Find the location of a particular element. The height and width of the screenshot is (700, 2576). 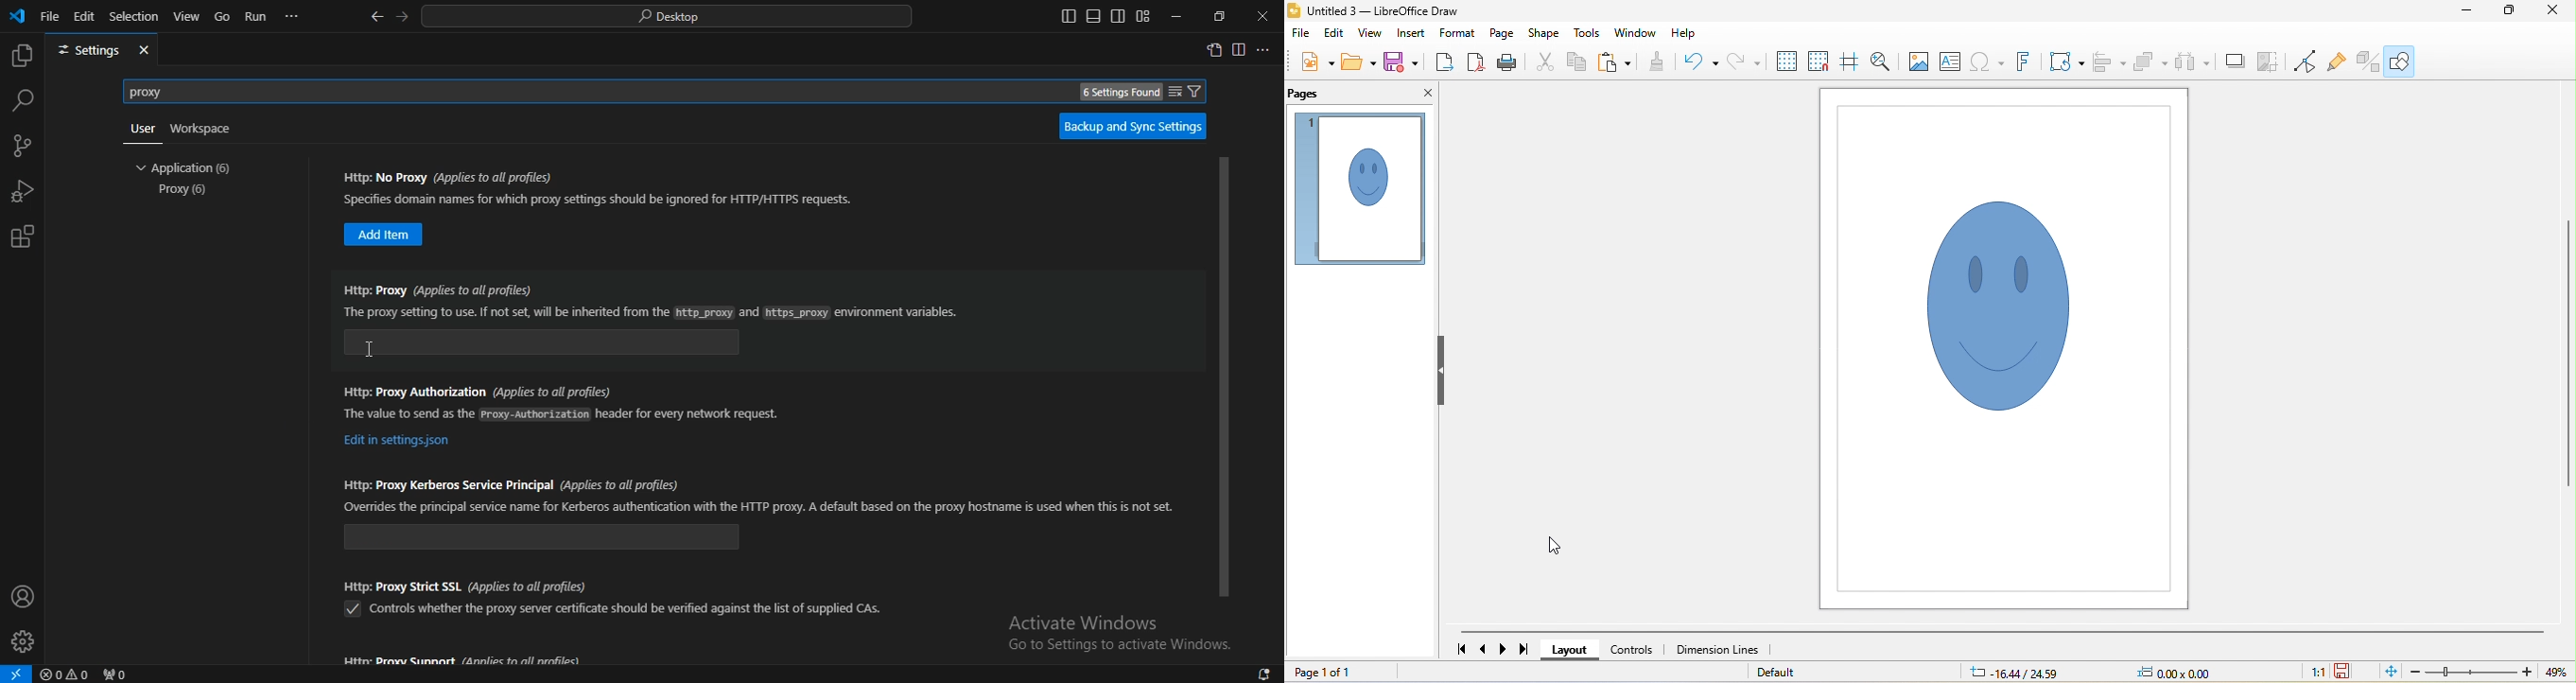

cut is located at coordinates (1545, 61).